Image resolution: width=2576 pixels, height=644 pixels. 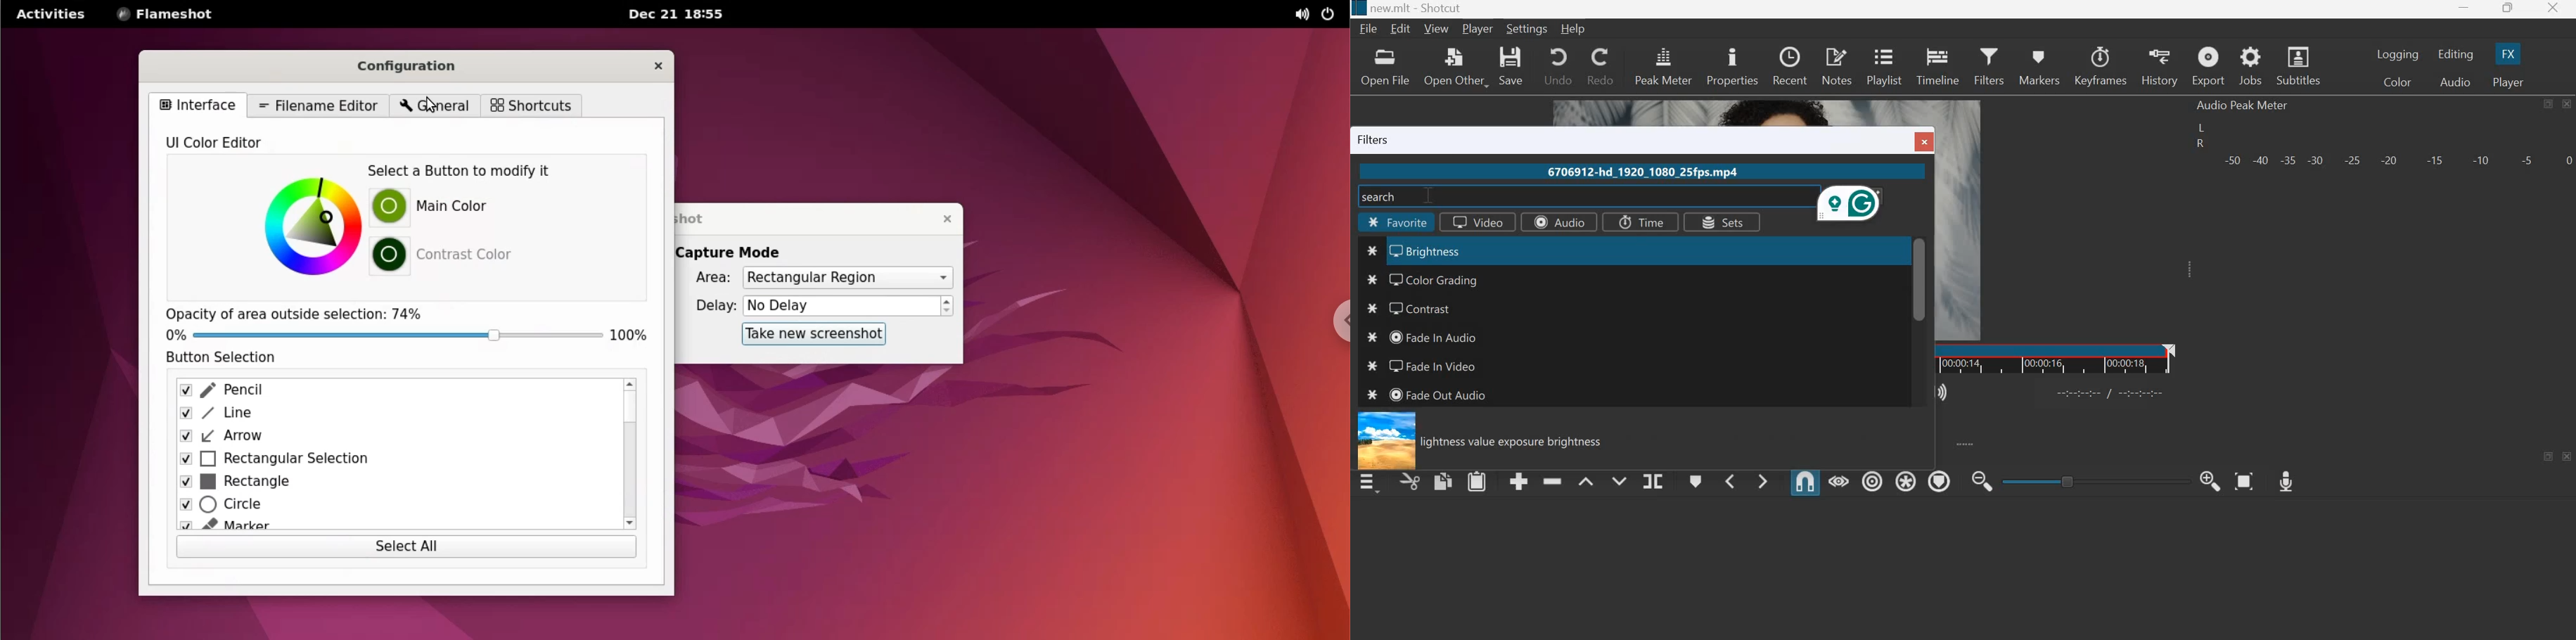 I want to click on maximize, so click(x=2550, y=456).